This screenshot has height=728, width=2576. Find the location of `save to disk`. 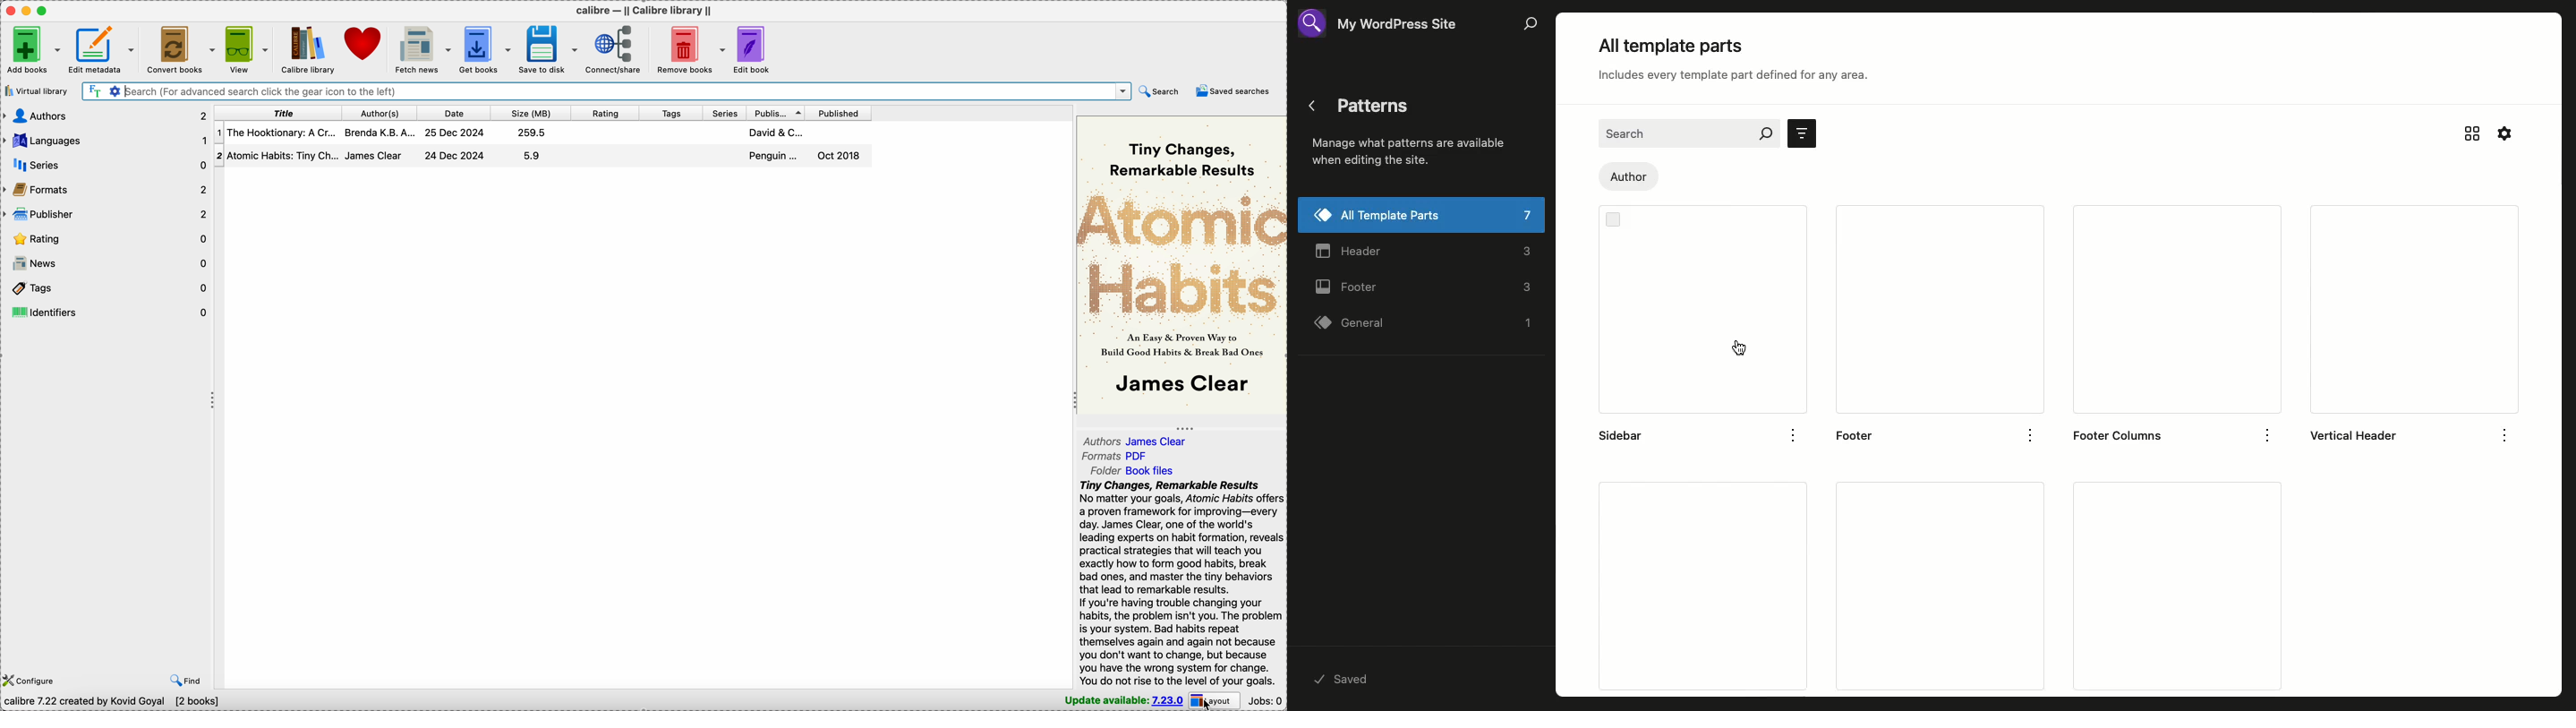

save to disk is located at coordinates (550, 49).